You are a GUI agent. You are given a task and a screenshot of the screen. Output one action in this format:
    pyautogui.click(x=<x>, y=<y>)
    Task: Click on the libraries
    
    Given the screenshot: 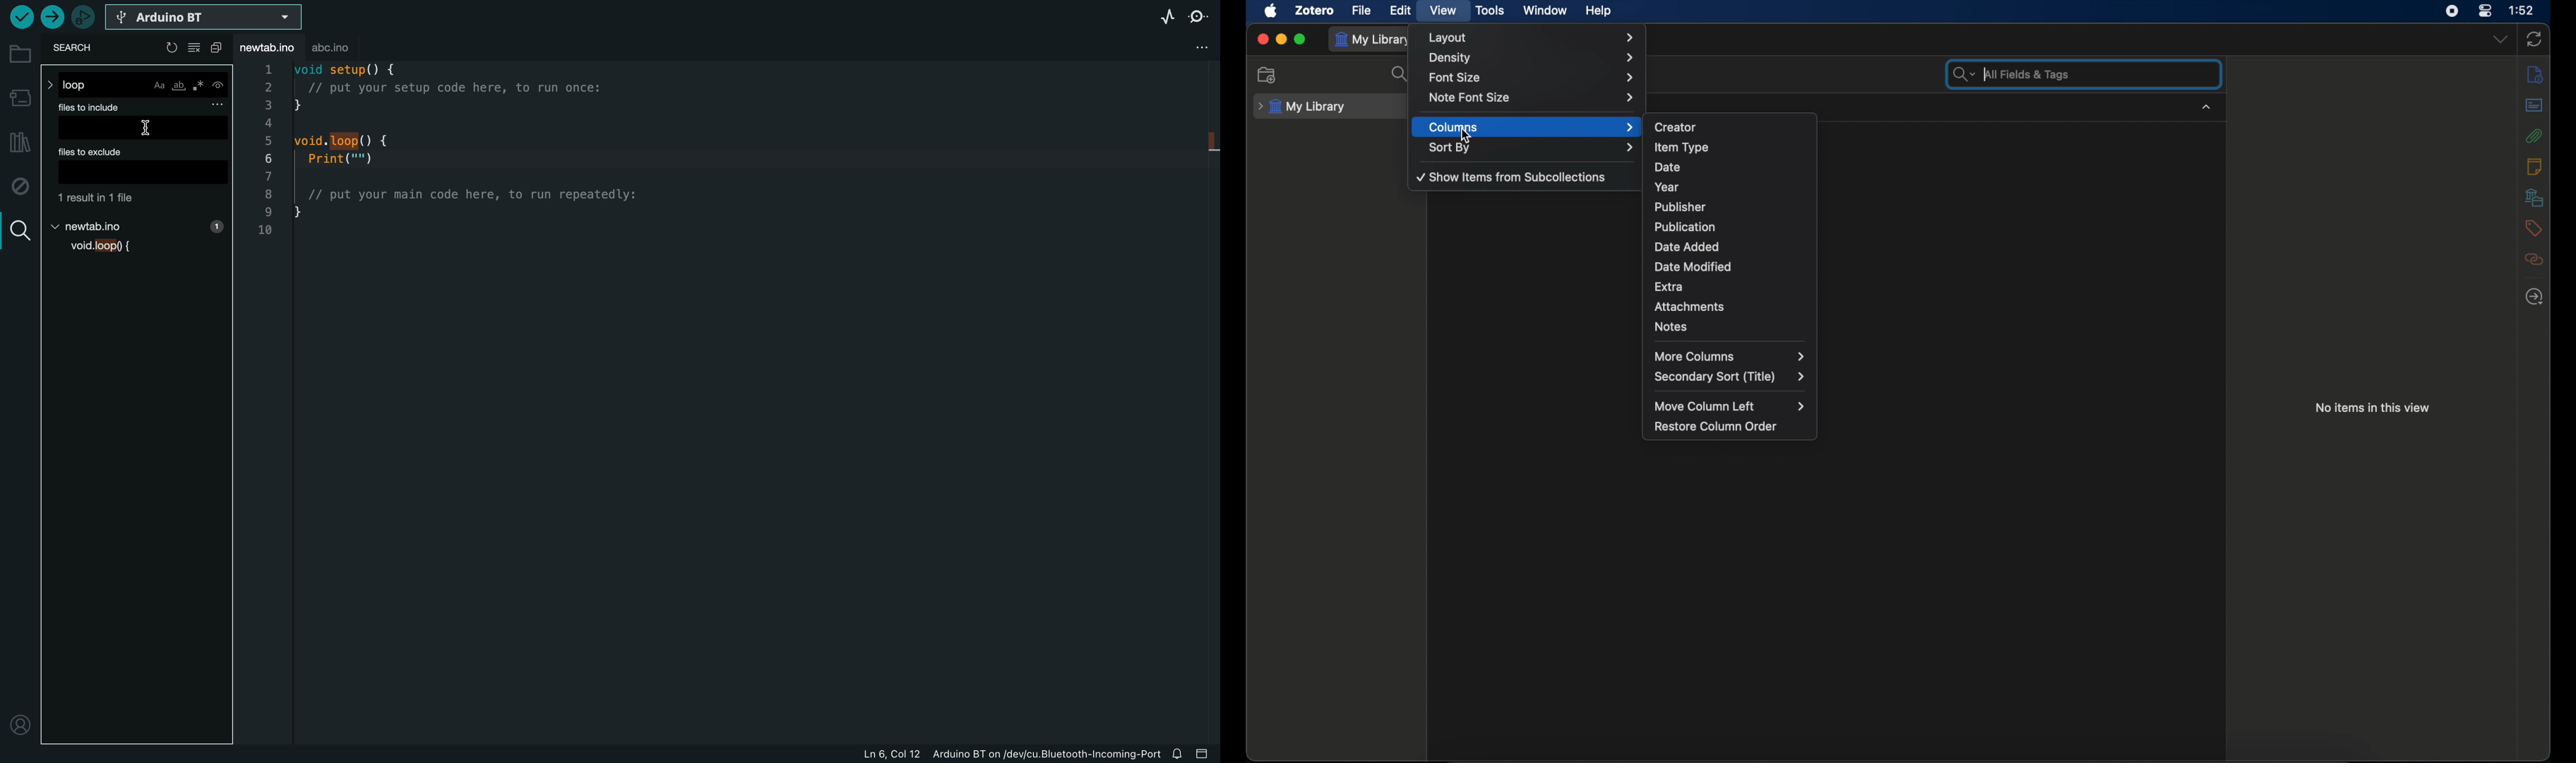 What is the action you would take?
    pyautogui.click(x=2535, y=197)
    